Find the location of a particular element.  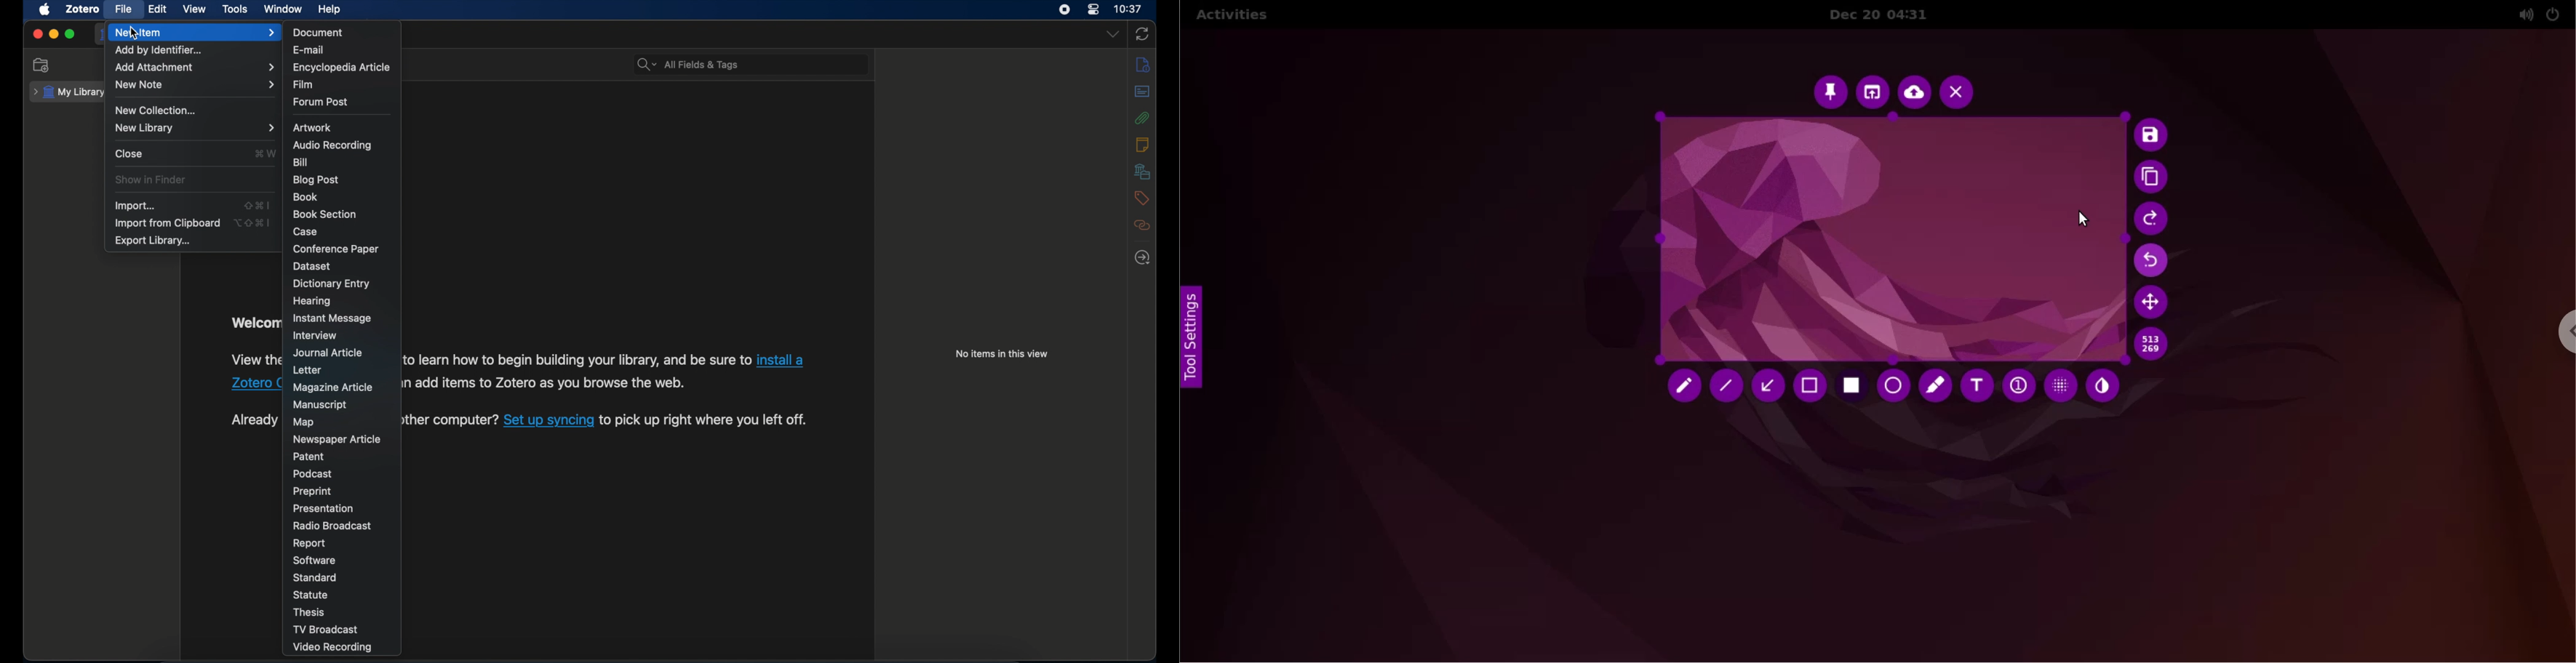

maximize is located at coordinates (71, 35).